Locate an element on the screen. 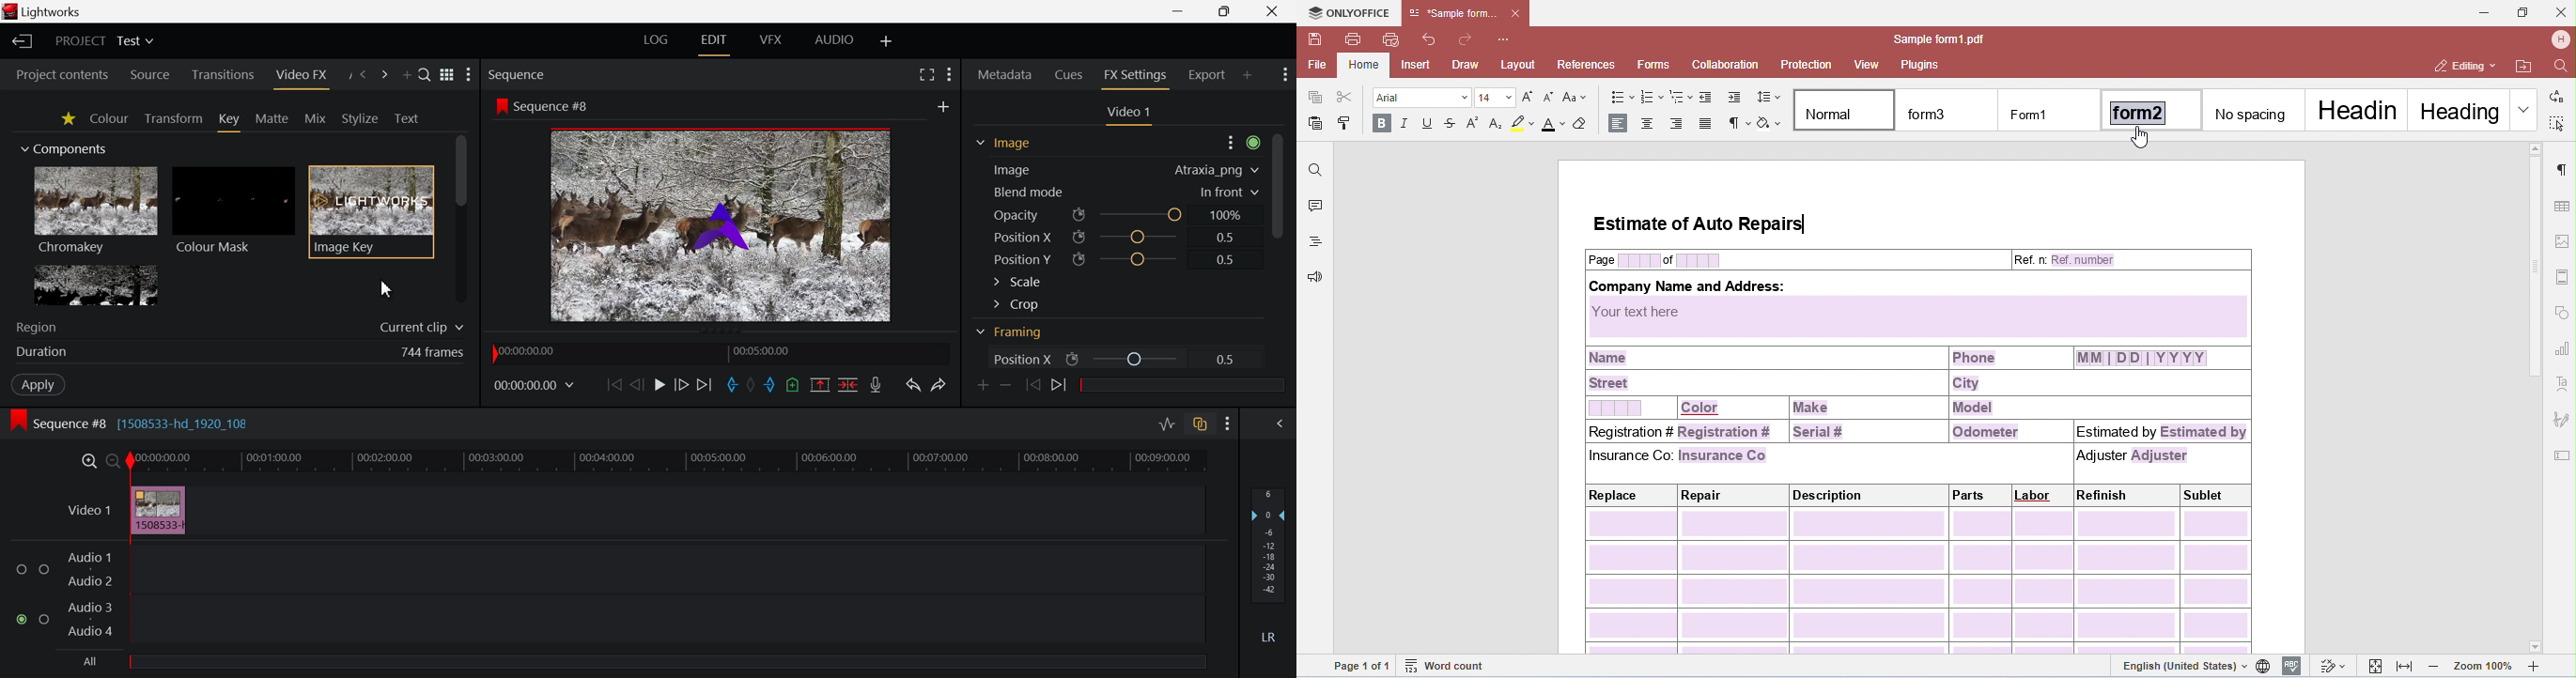  Current clip v is located at coordinates (421, 326).